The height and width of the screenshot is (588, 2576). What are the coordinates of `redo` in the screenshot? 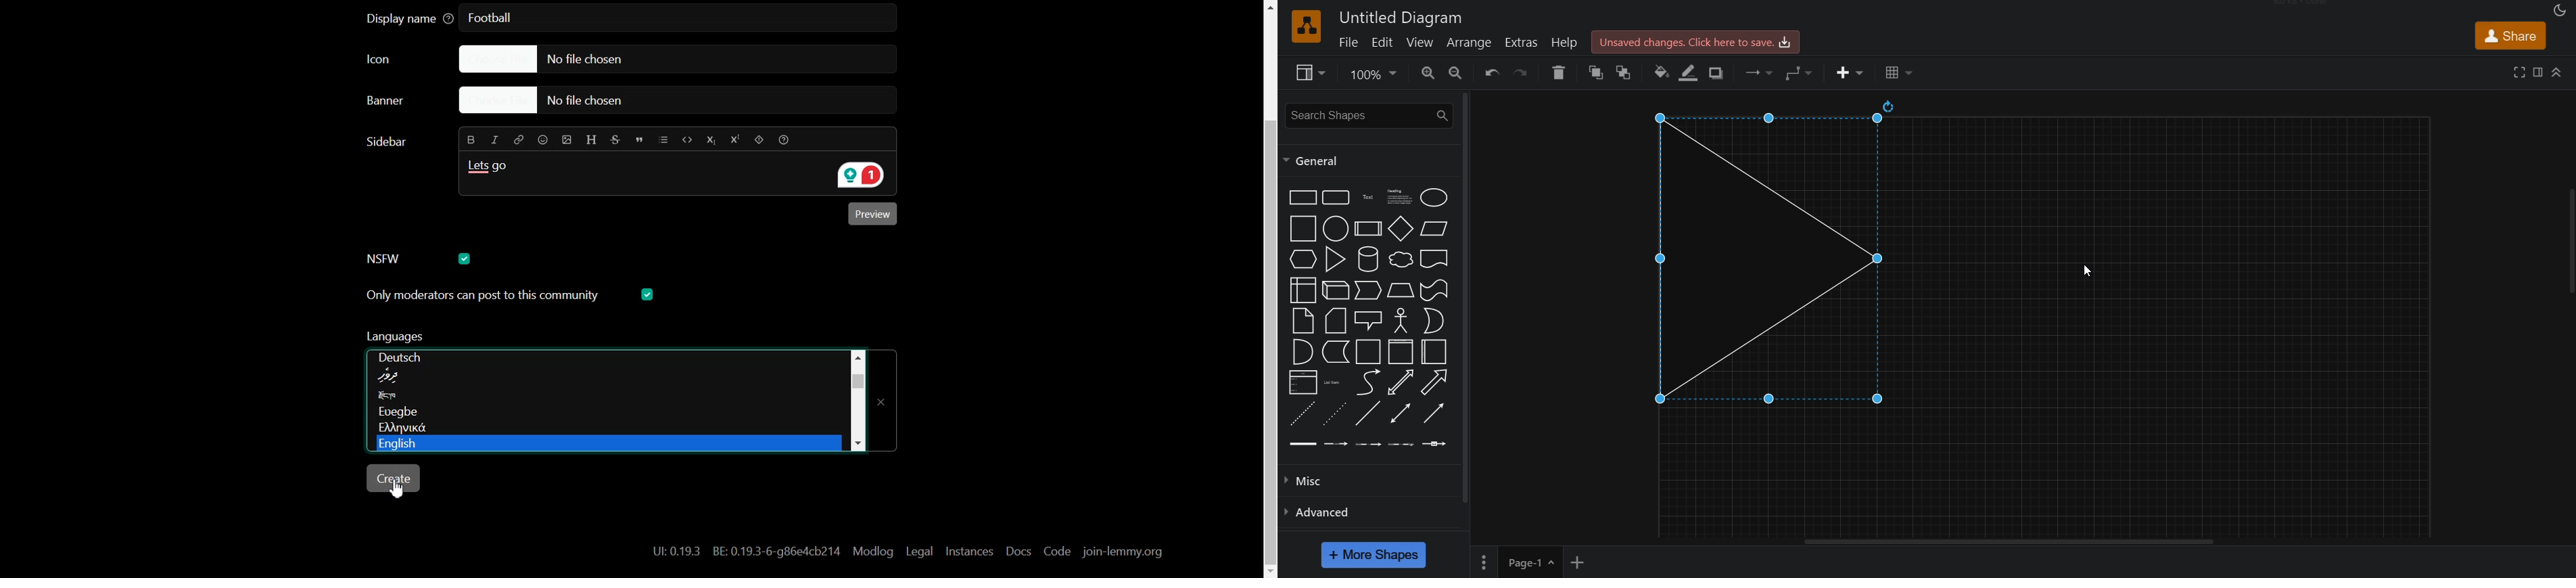 It's located at (1528, 72).